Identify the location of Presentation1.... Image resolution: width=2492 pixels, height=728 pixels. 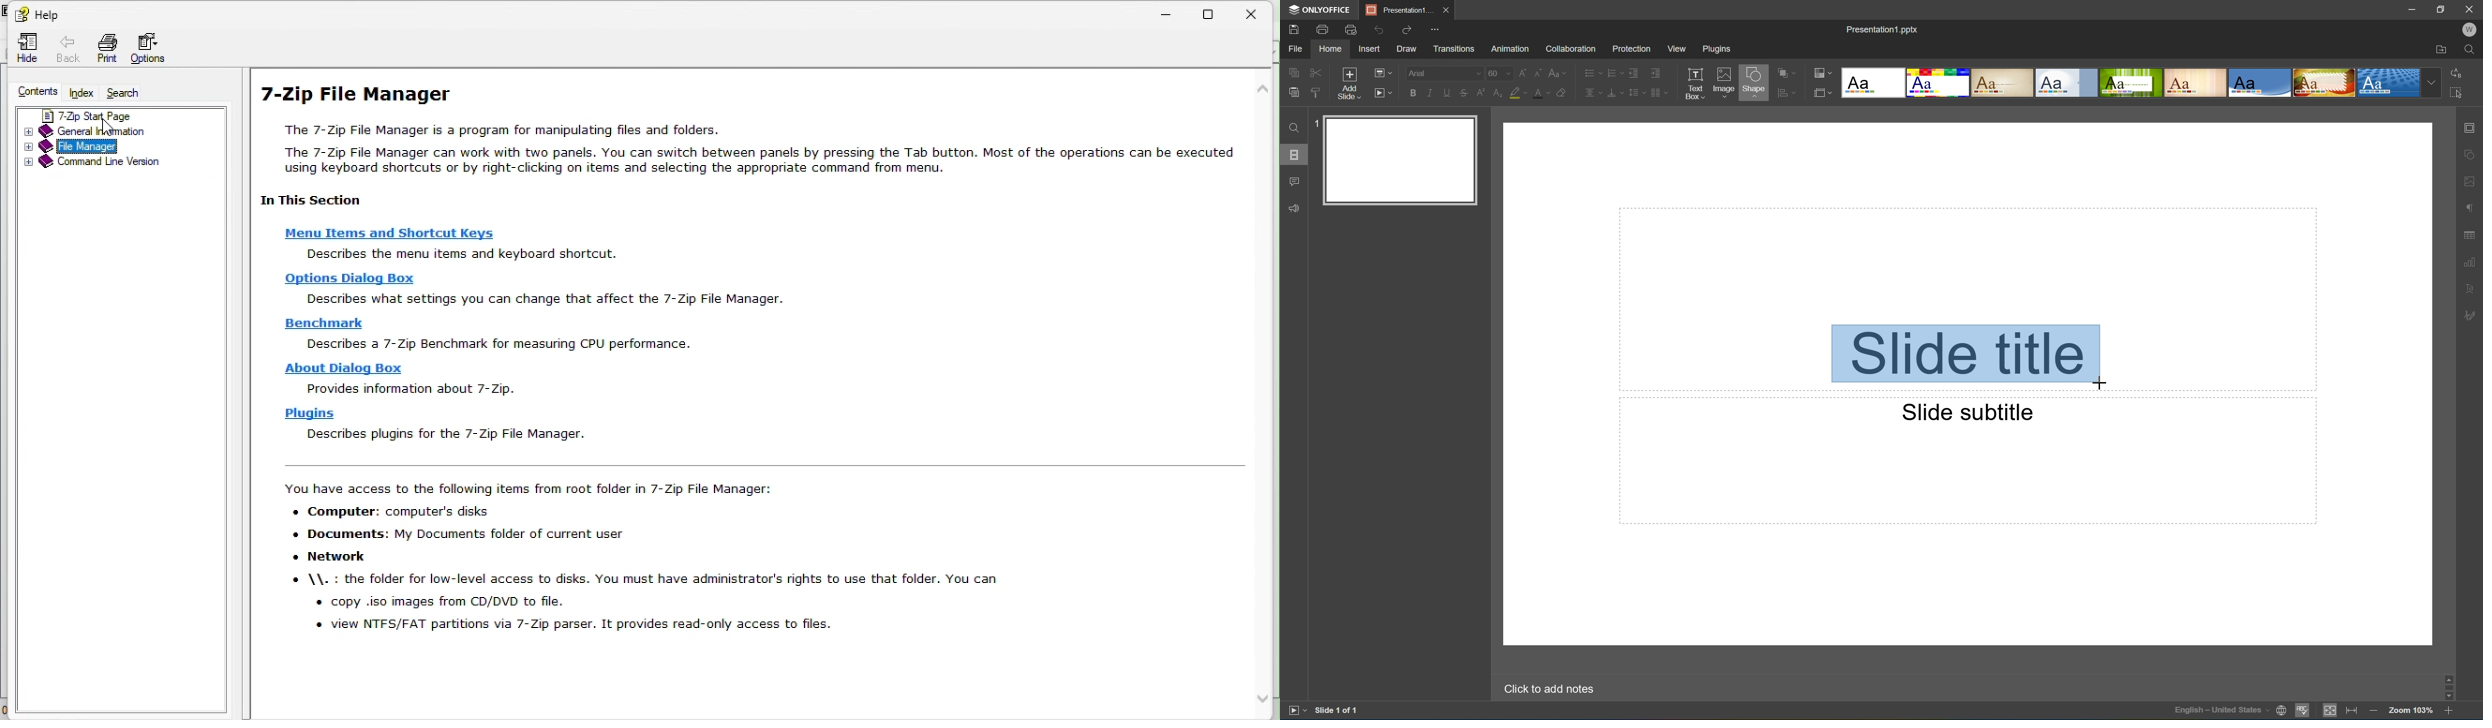
(1397, 9).